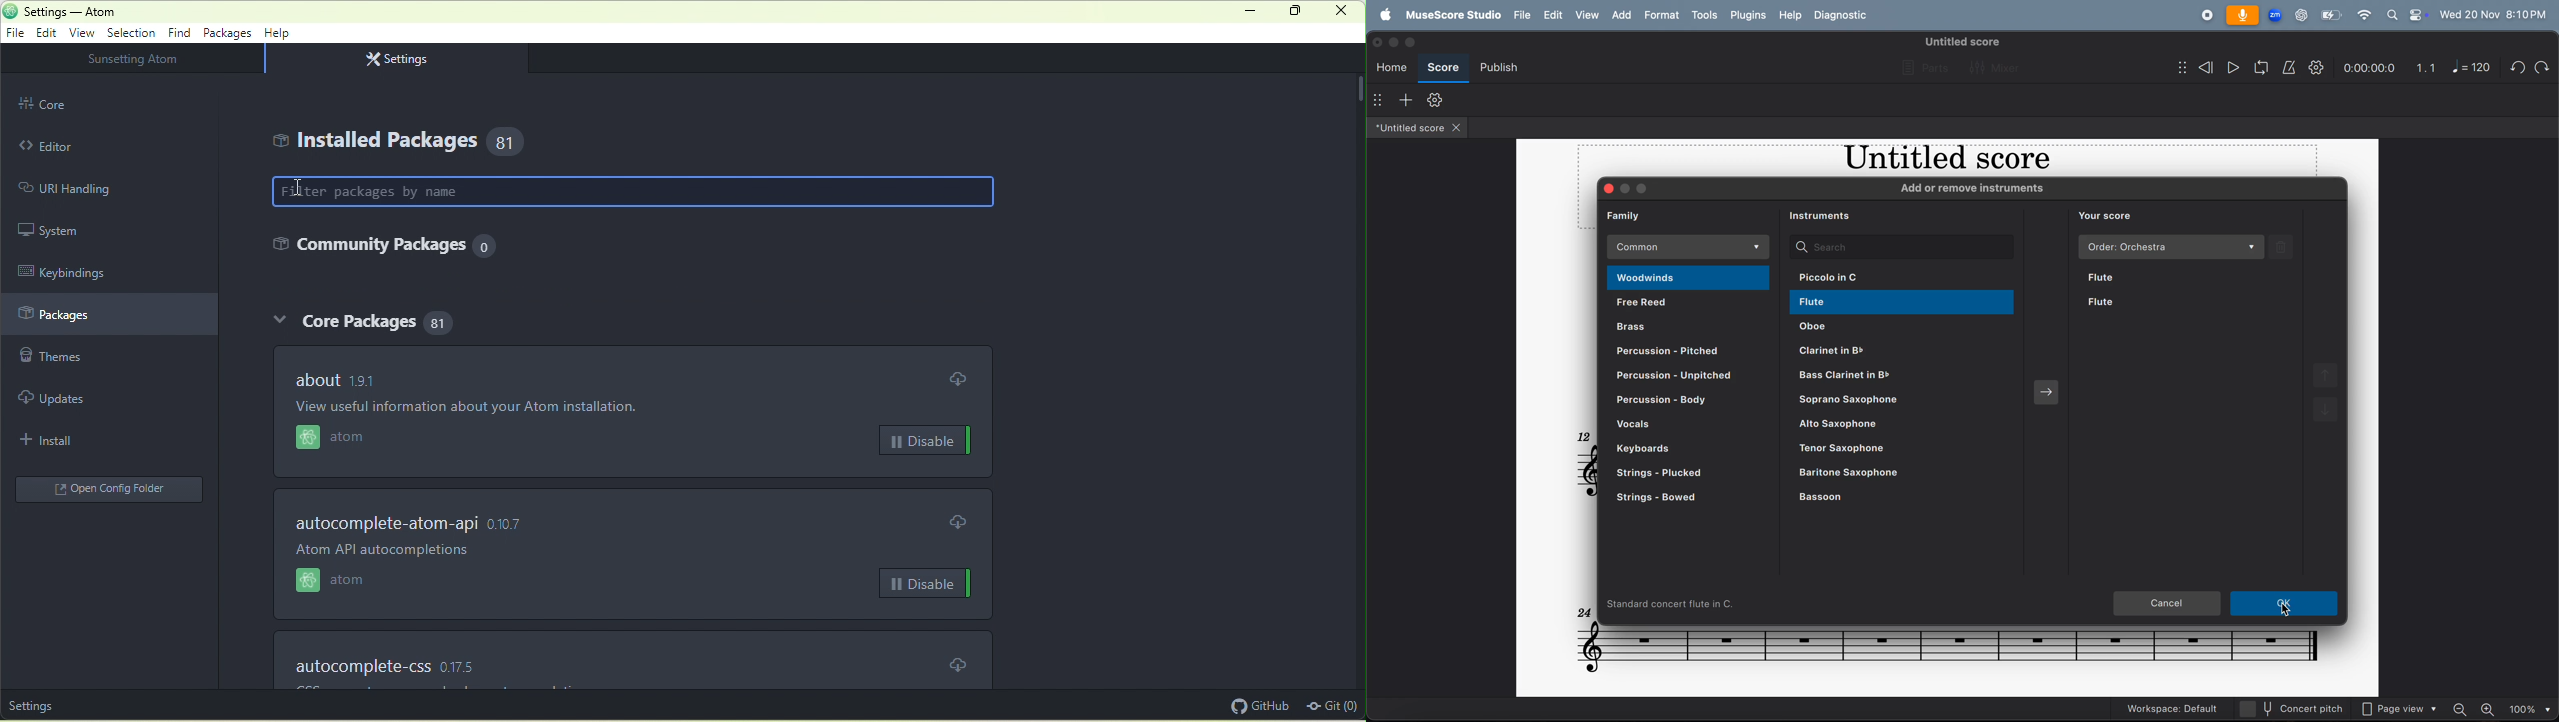 The image size is (2576, 728). I want to click on cursor, so click(2293, 616).